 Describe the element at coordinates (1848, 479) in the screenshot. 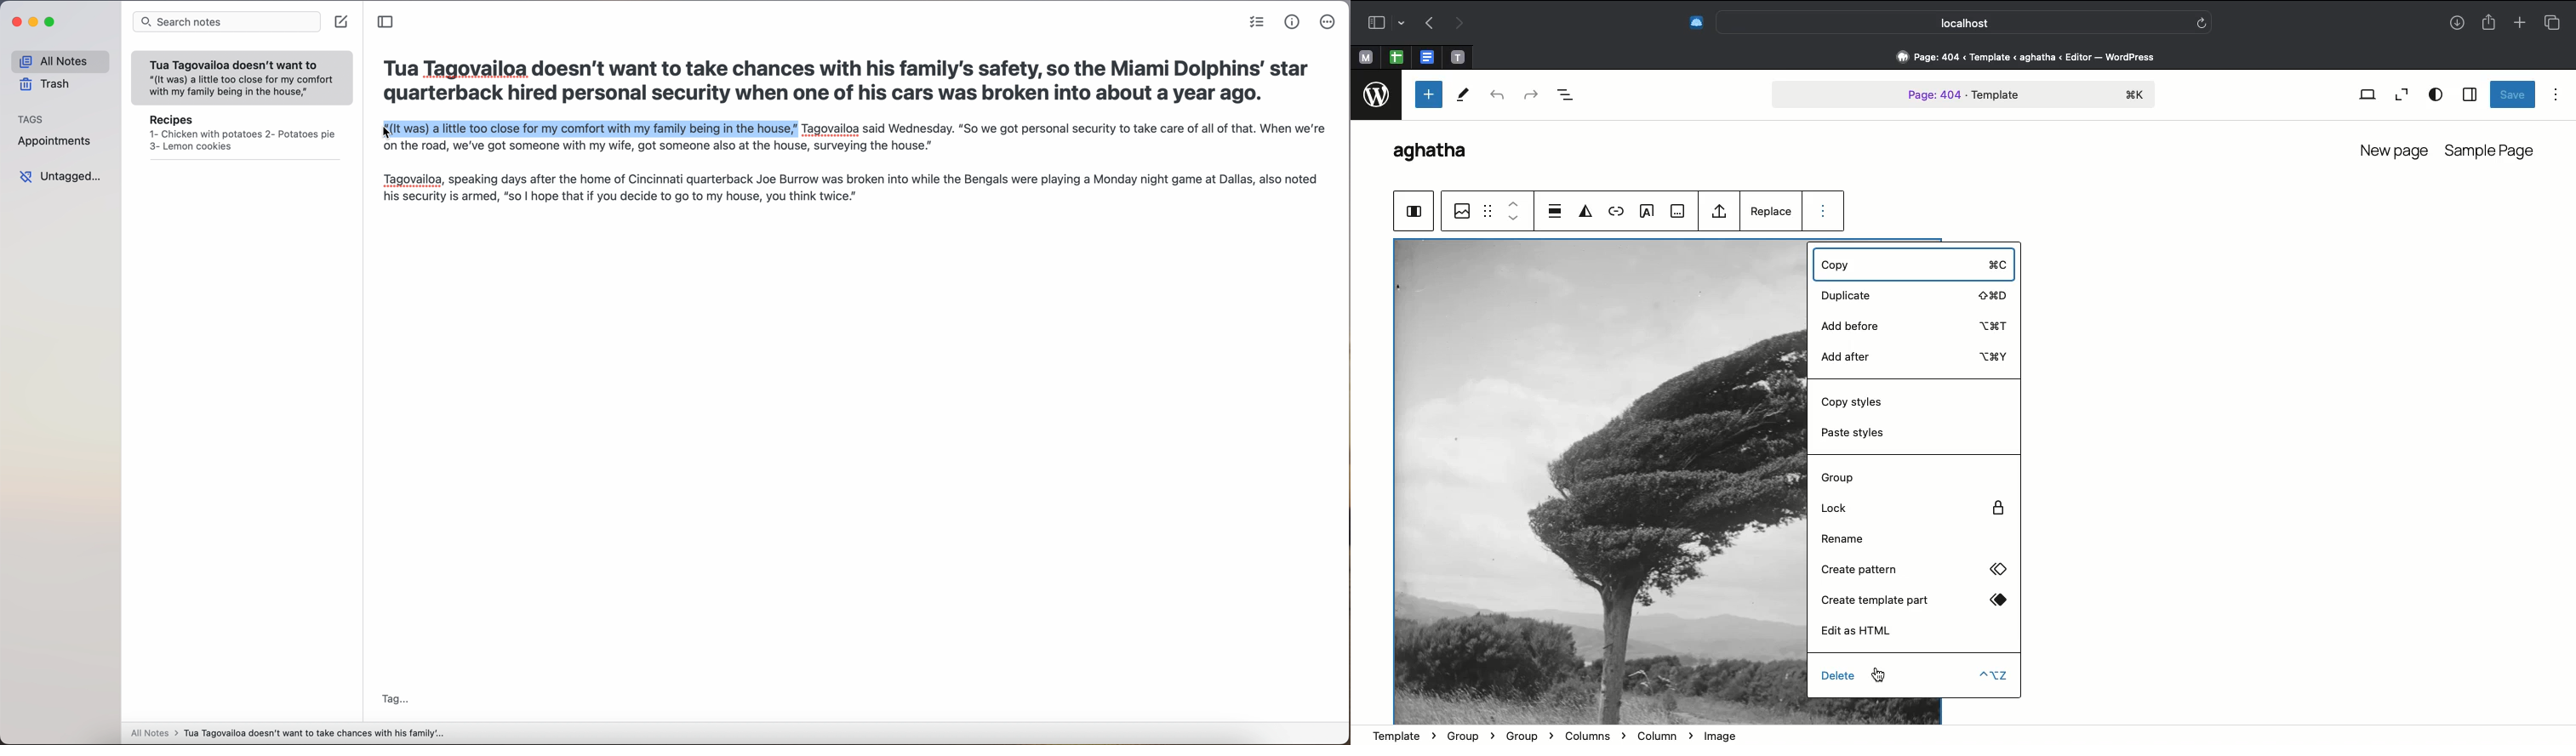

I see `Group` at that location.